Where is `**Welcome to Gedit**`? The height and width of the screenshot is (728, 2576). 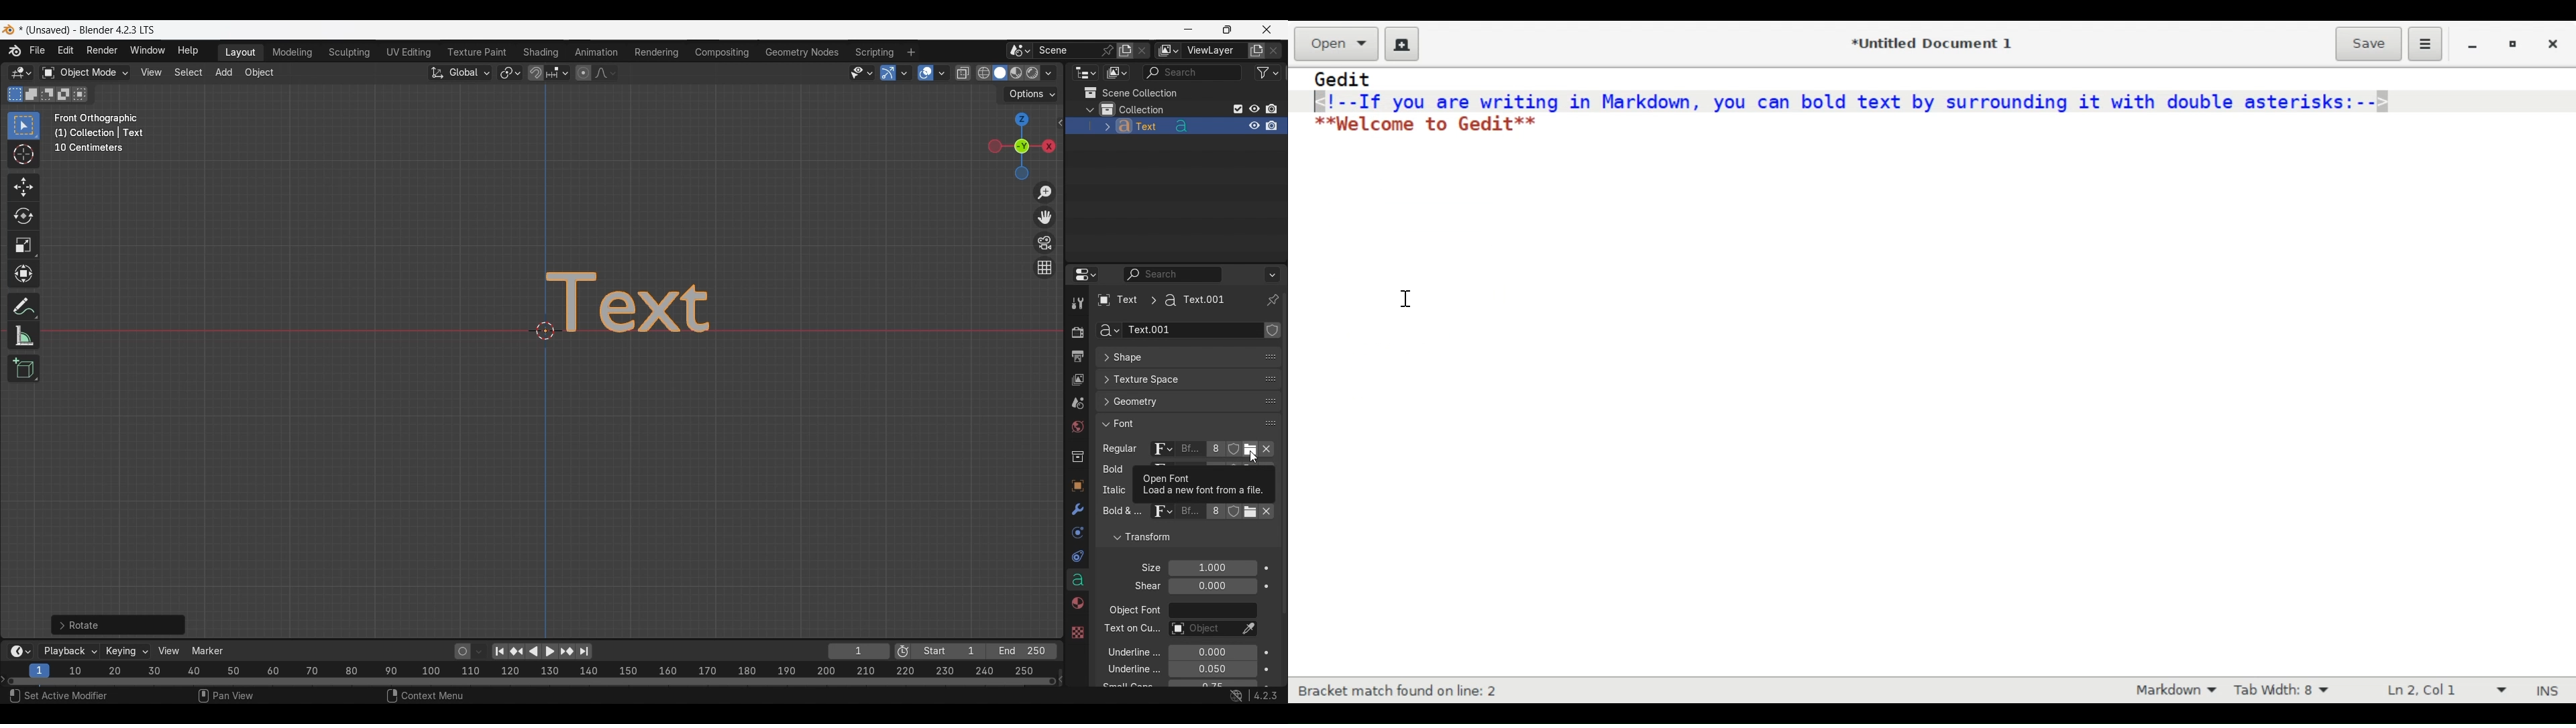
**Welcome to Gedit** is located at coordinates (1428, 125).